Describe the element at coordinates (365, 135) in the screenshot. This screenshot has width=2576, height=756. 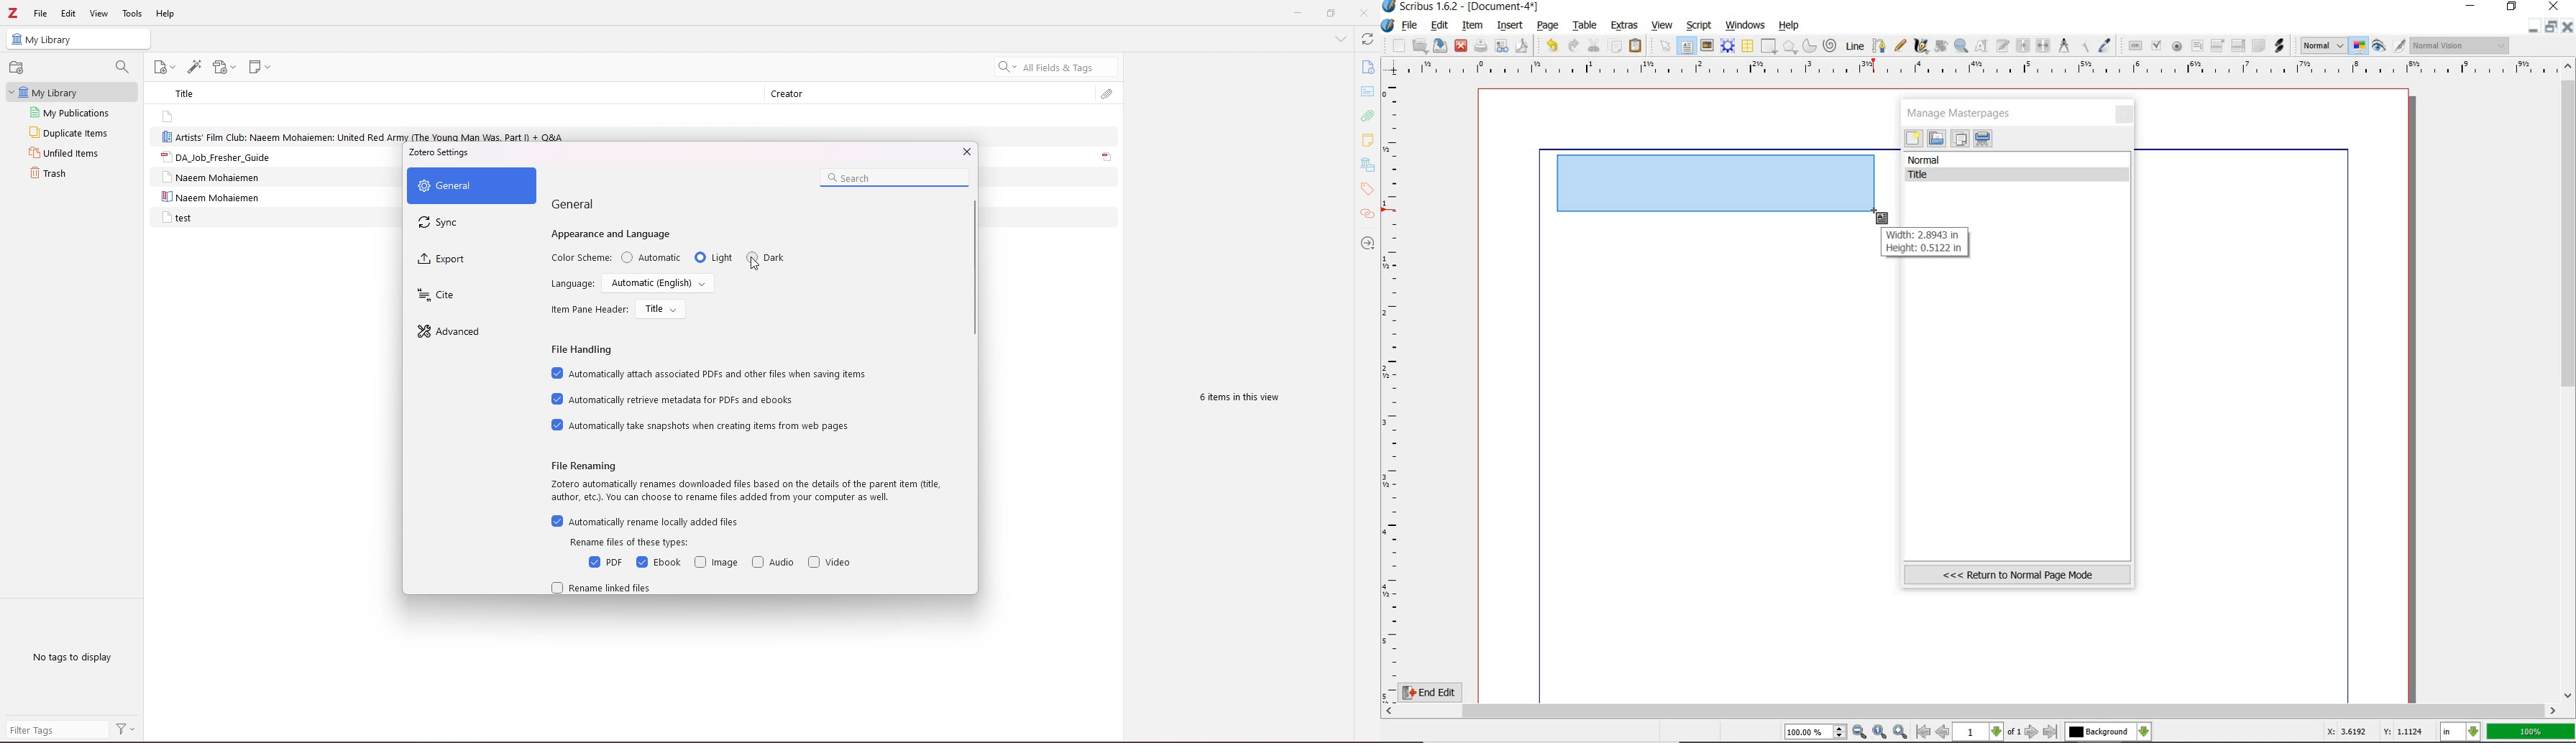
I see `Artists’ Film Club: Naeem Mohaiemen: United Red Army (The Young Man Was, Part I) + Q&A` at that location.